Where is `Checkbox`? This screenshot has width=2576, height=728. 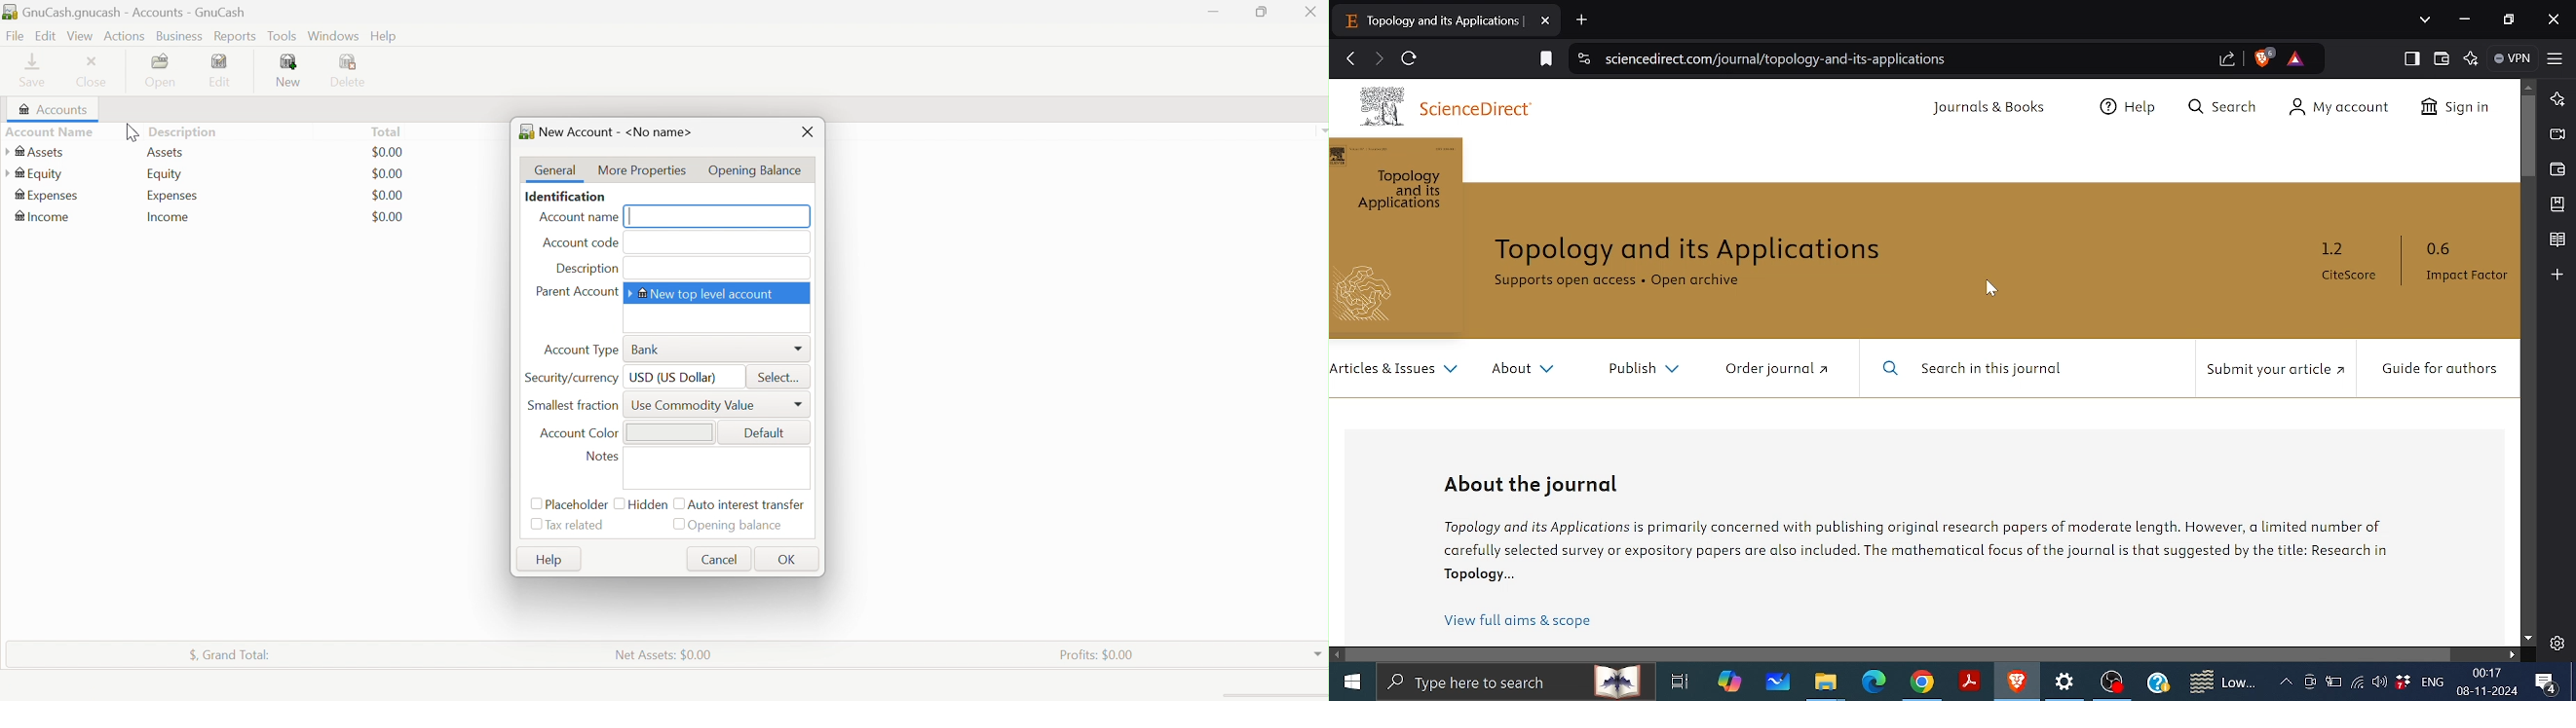 Checkbox is located at coordinates (679, 524).